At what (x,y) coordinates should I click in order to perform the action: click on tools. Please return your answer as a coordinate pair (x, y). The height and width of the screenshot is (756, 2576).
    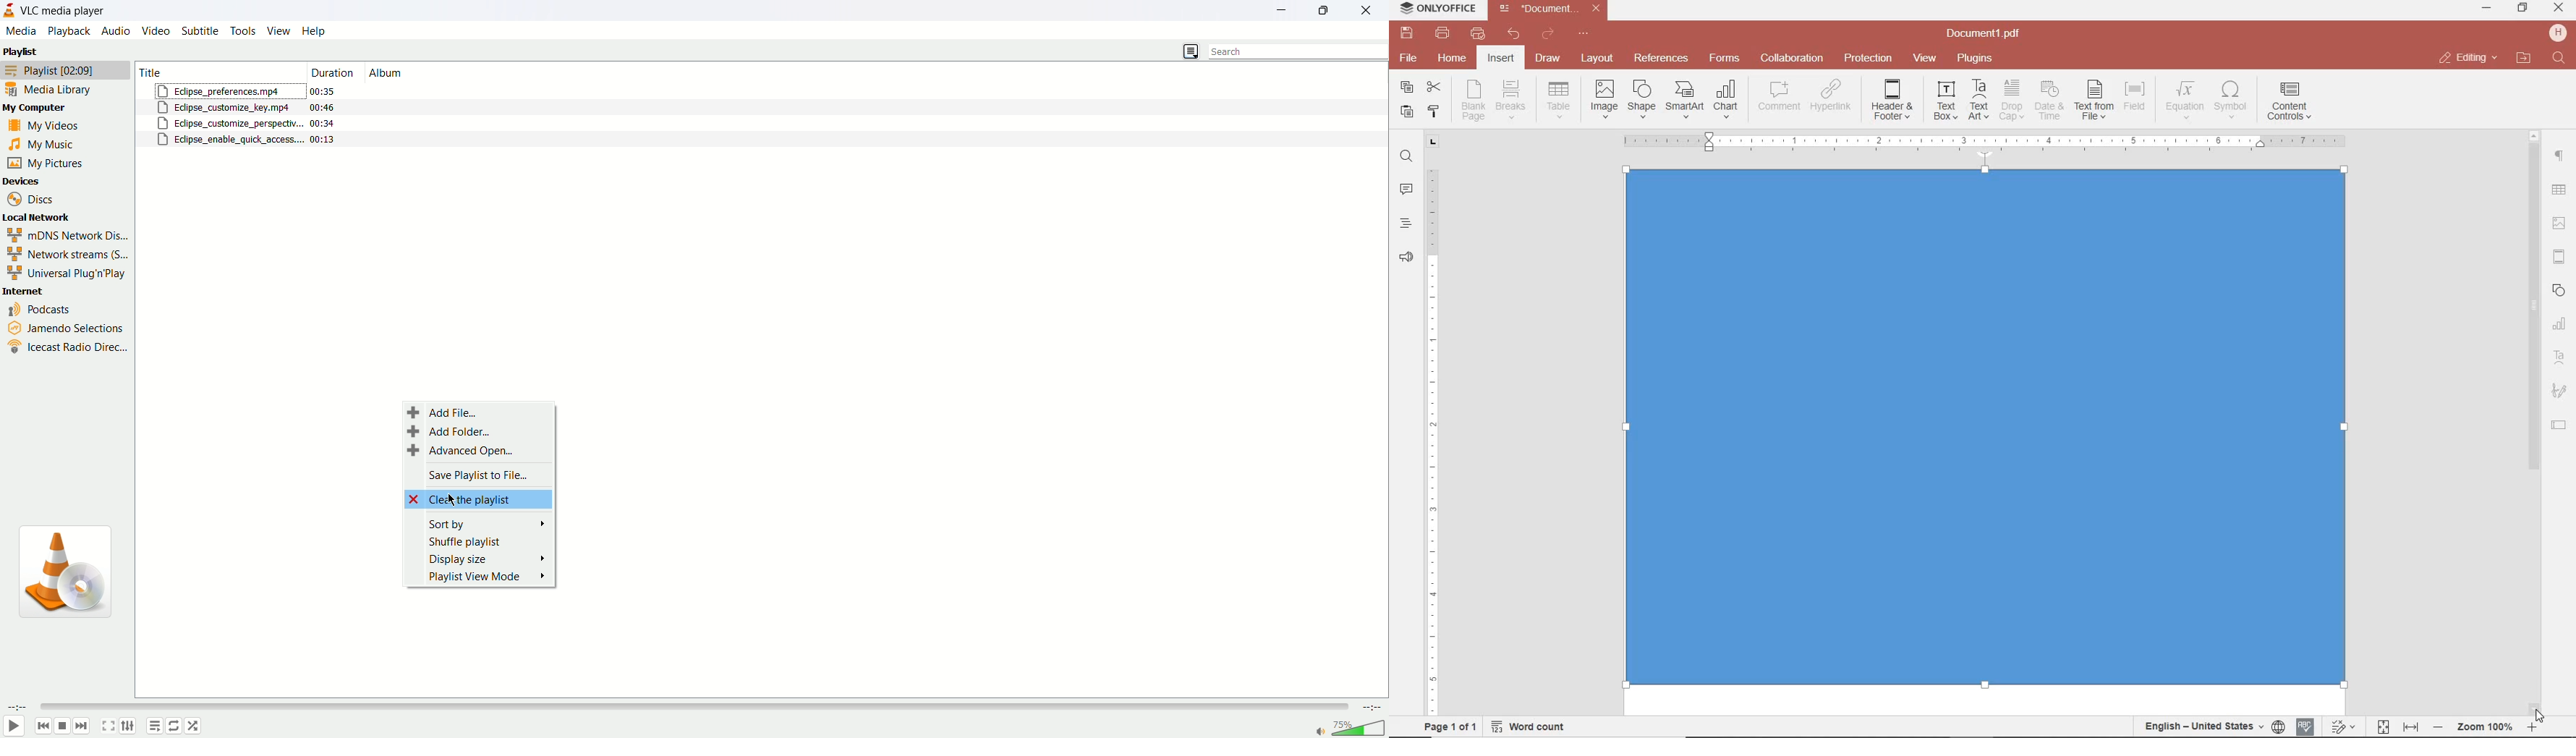
    Looking at the image, I should click on (242, 31).